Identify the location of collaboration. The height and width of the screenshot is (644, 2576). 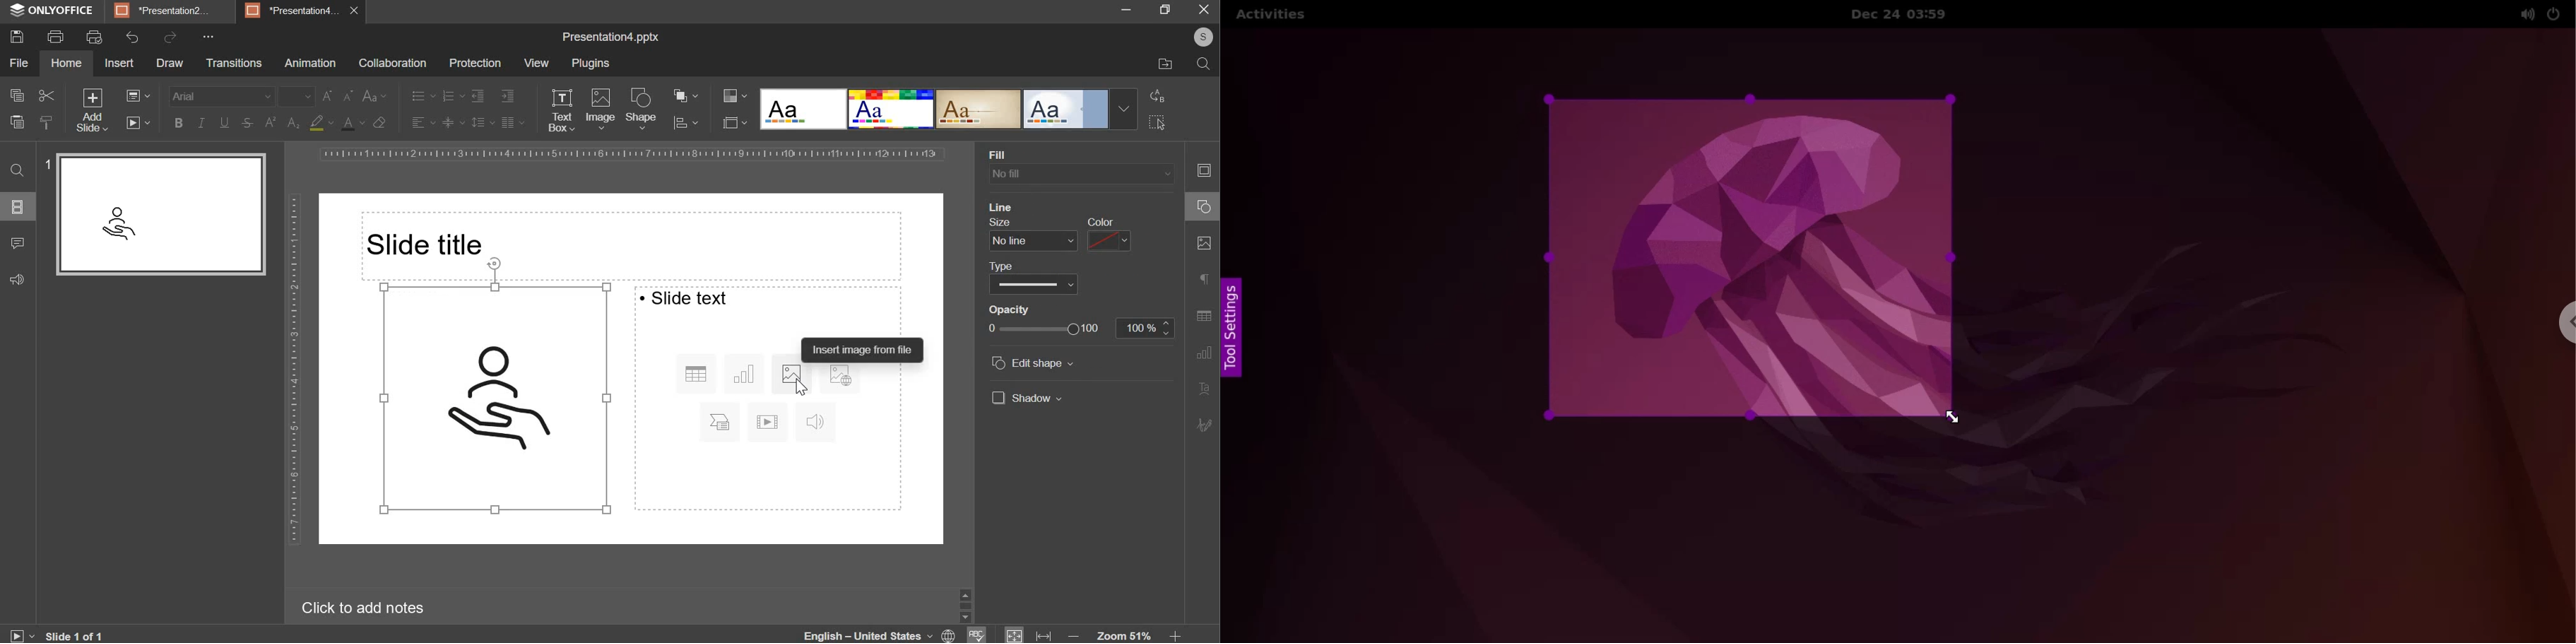
(392, 64).